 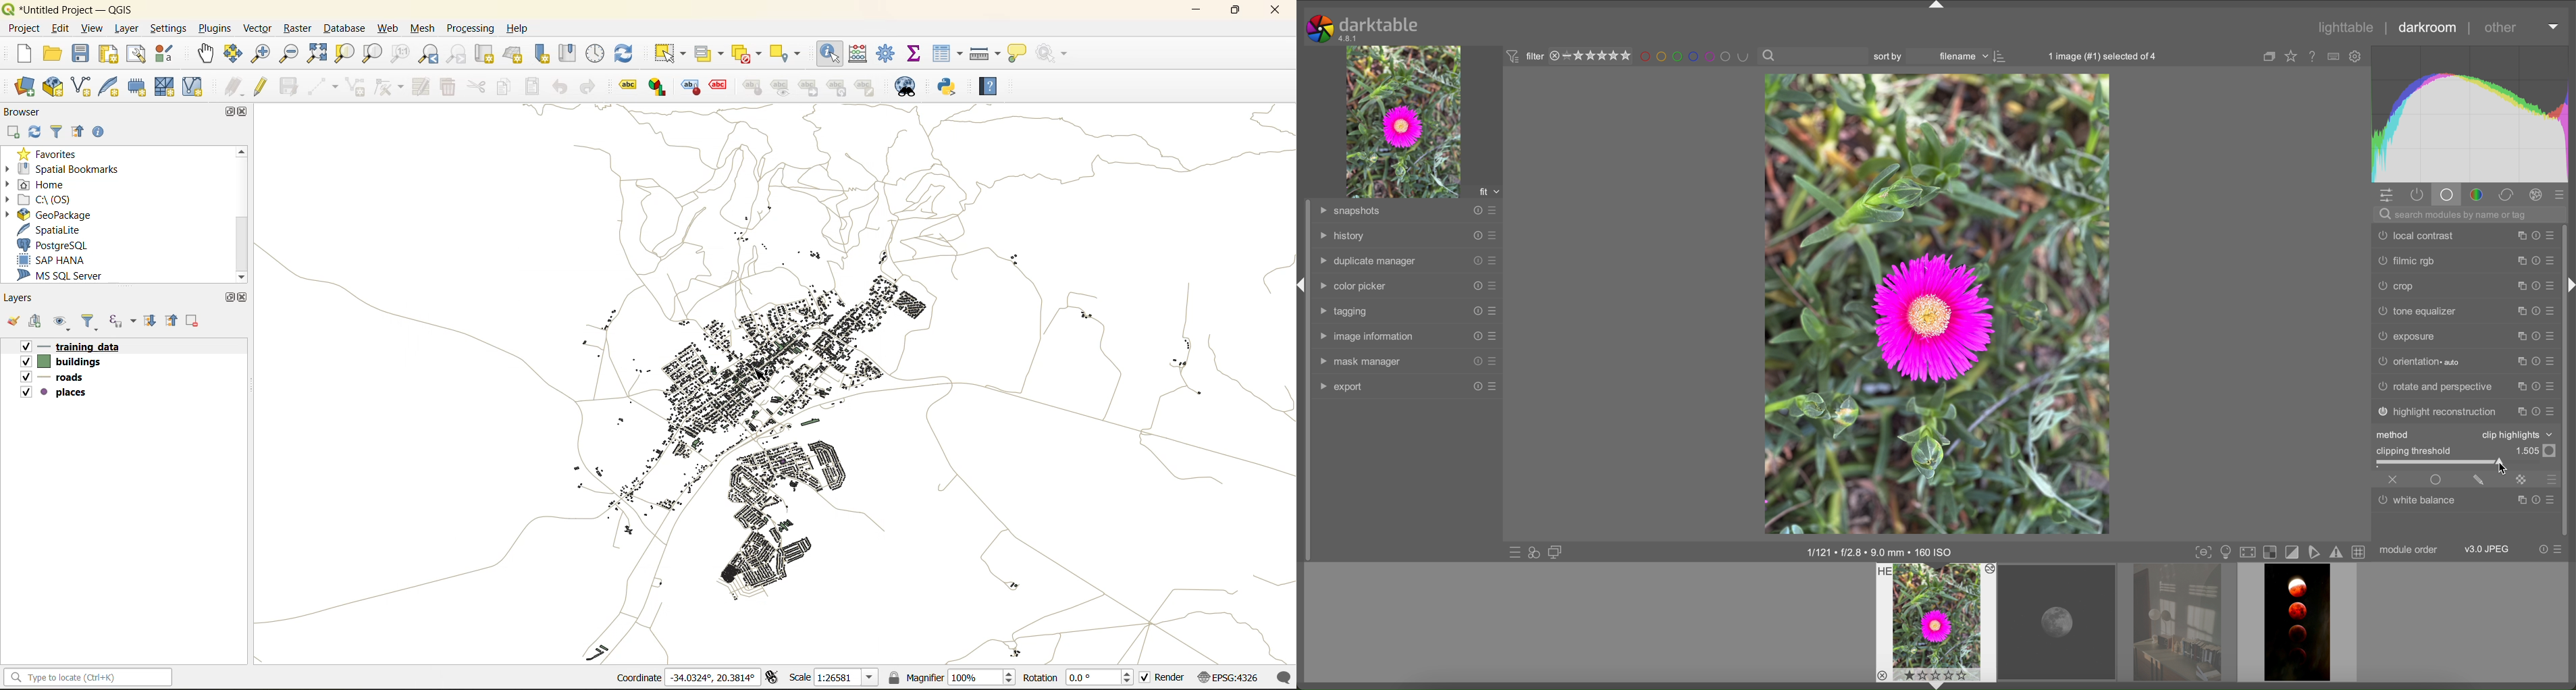 What do you see at coordinates (2536, 337) in the screenshot?
I see `reset presets` at bounding box center [2536, 337].